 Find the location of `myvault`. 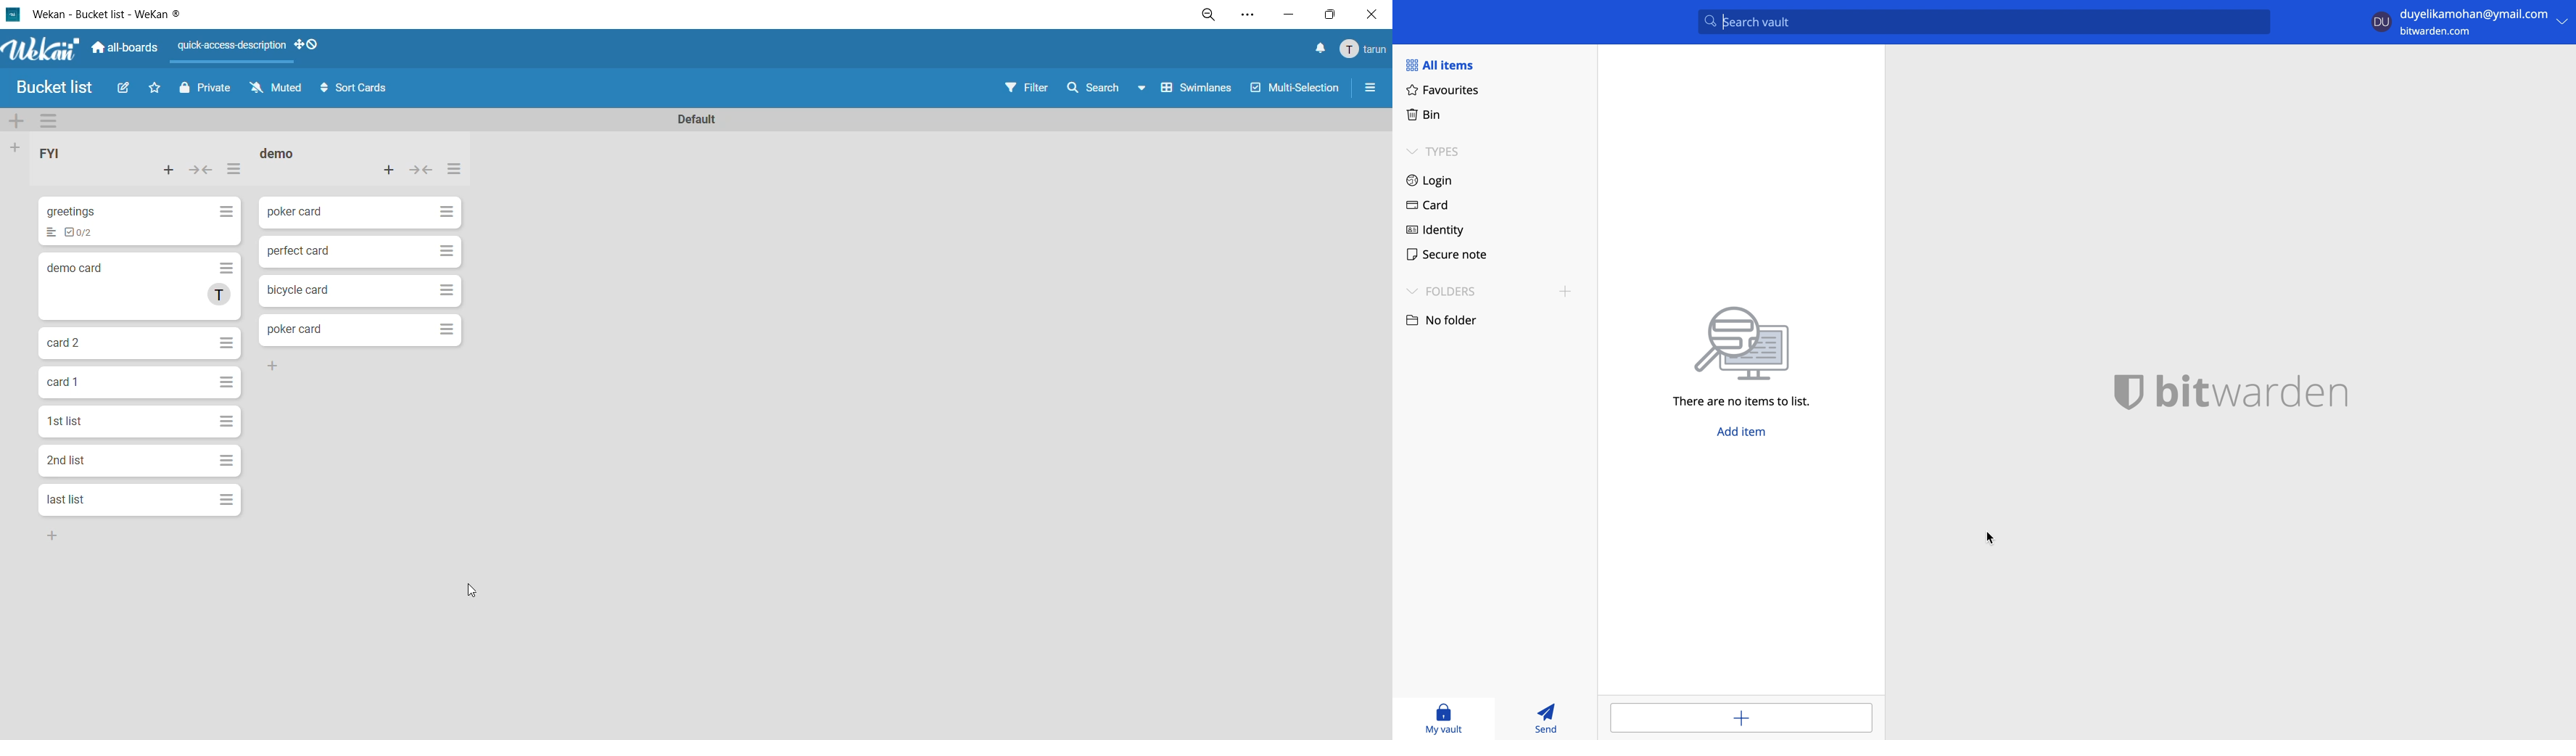

myvault is located at coordinates (1454, 718).